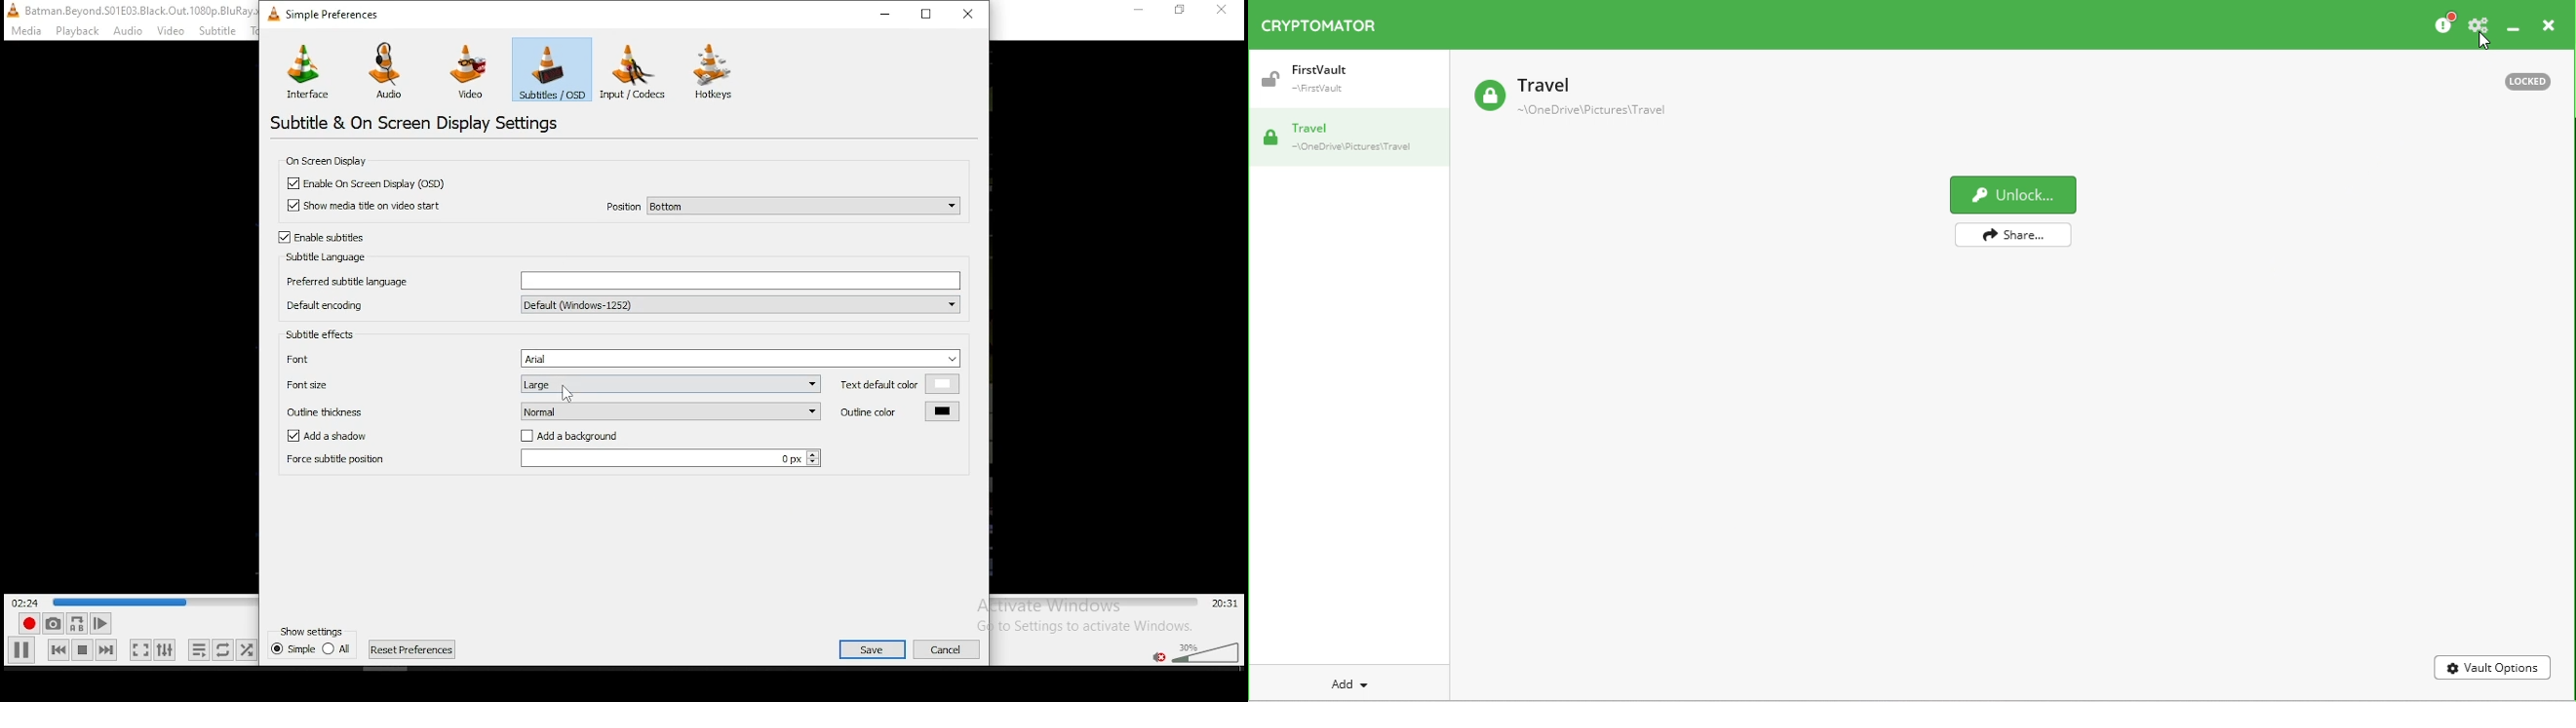 This screenshot has height=728, width=2576. I want to click on elapsed time, so click(26, 601).